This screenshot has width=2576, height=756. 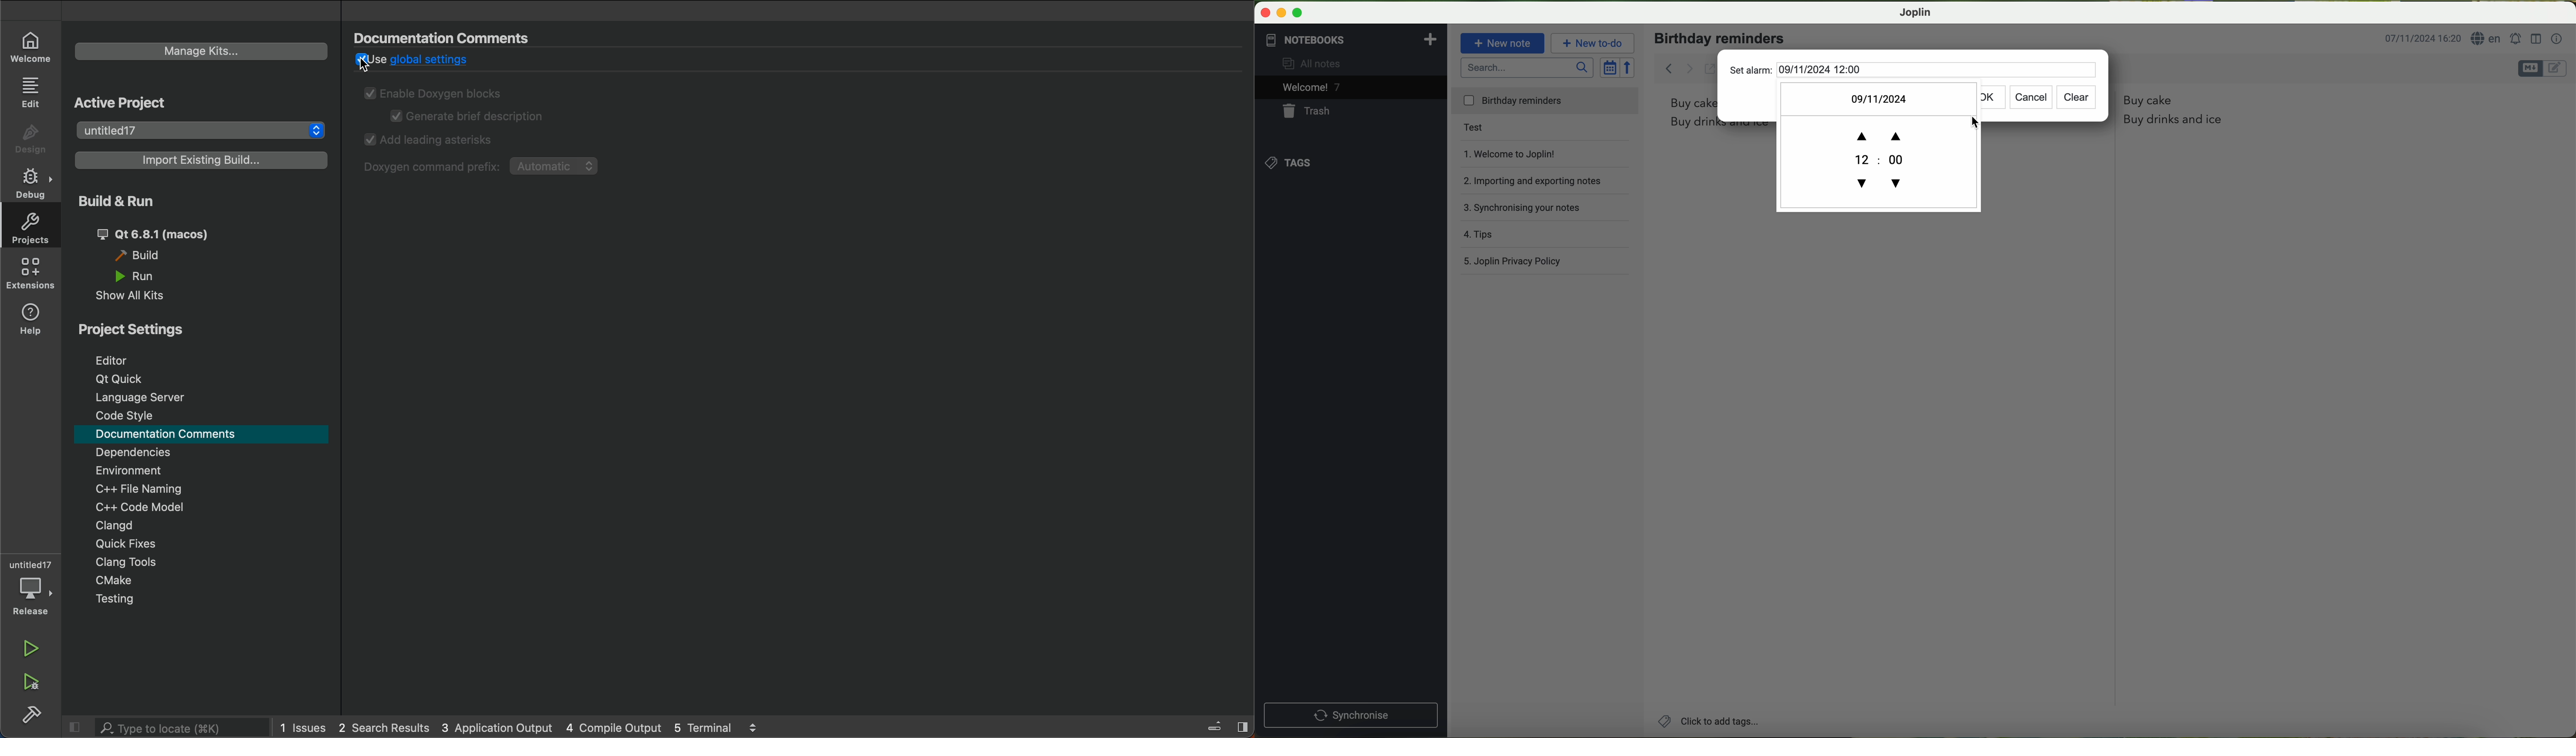 What do you see at coordinates (1876, 132) in the screenshot?
I see `increase` at bounding box center [1876, 132].